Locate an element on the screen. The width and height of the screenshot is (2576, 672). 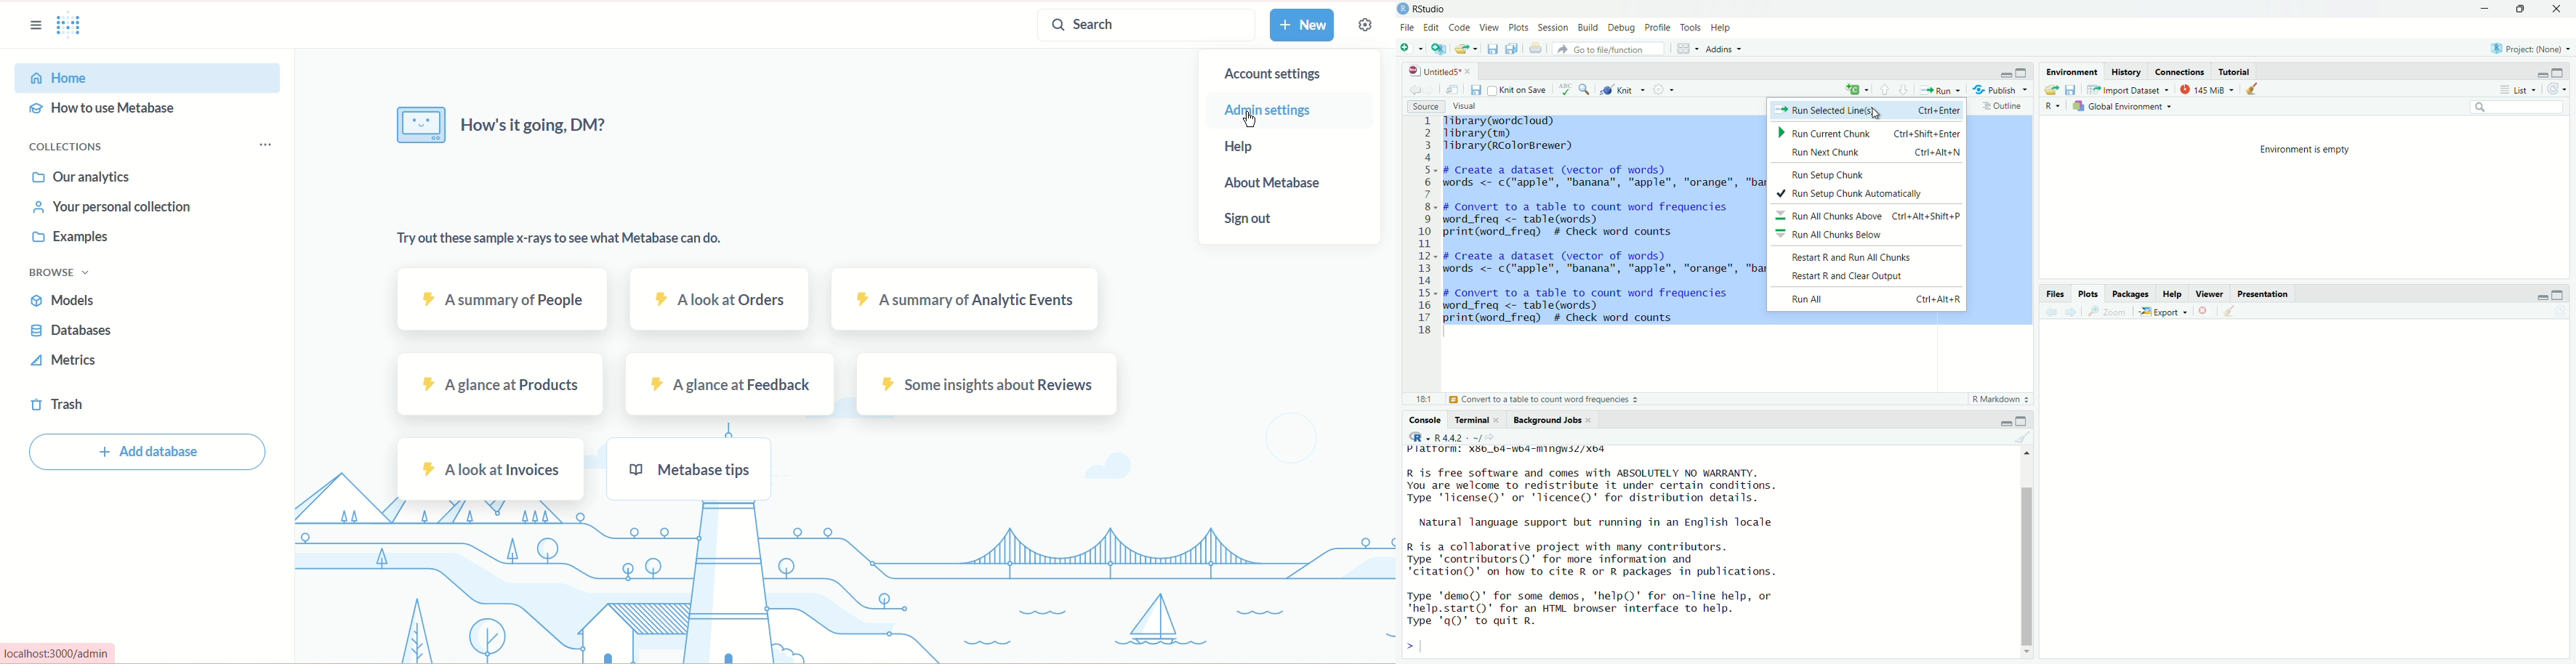
Run next chunk is located at coordinates (1873, 153).